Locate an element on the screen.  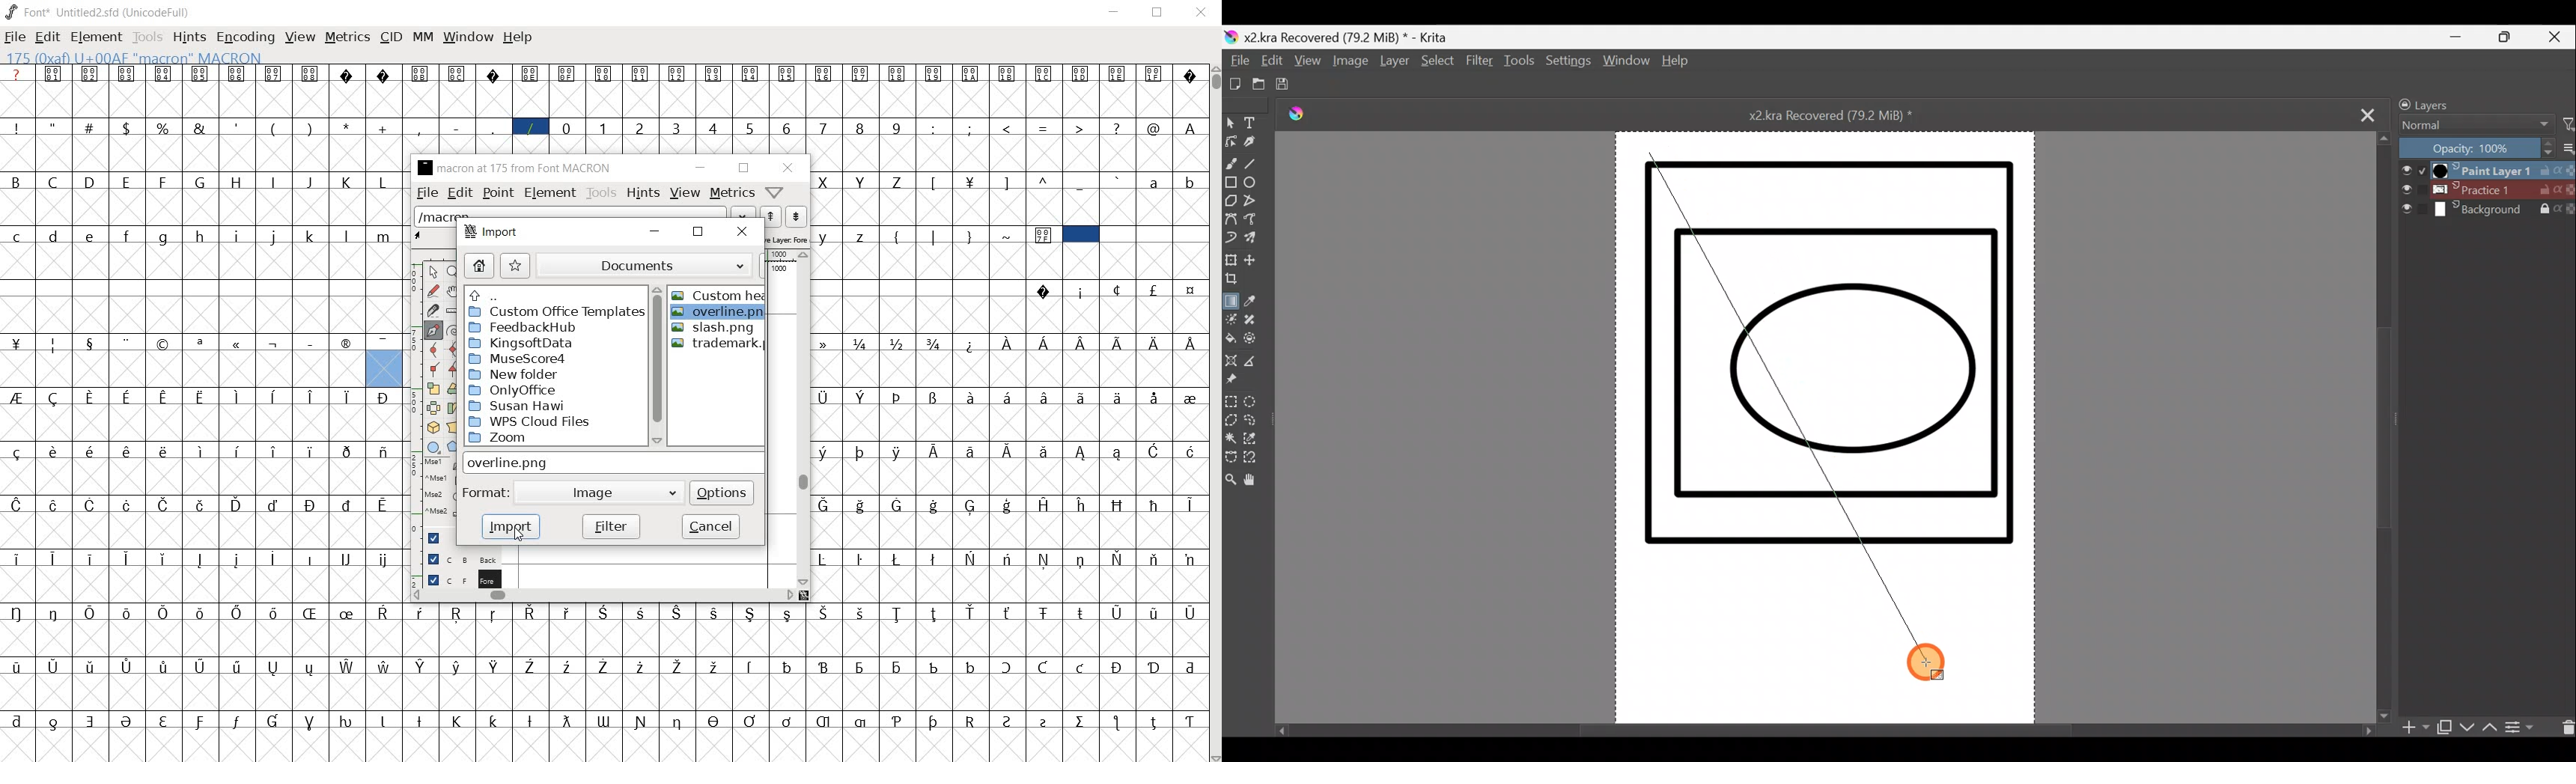
Symbol is located at coordinates (240, 612).